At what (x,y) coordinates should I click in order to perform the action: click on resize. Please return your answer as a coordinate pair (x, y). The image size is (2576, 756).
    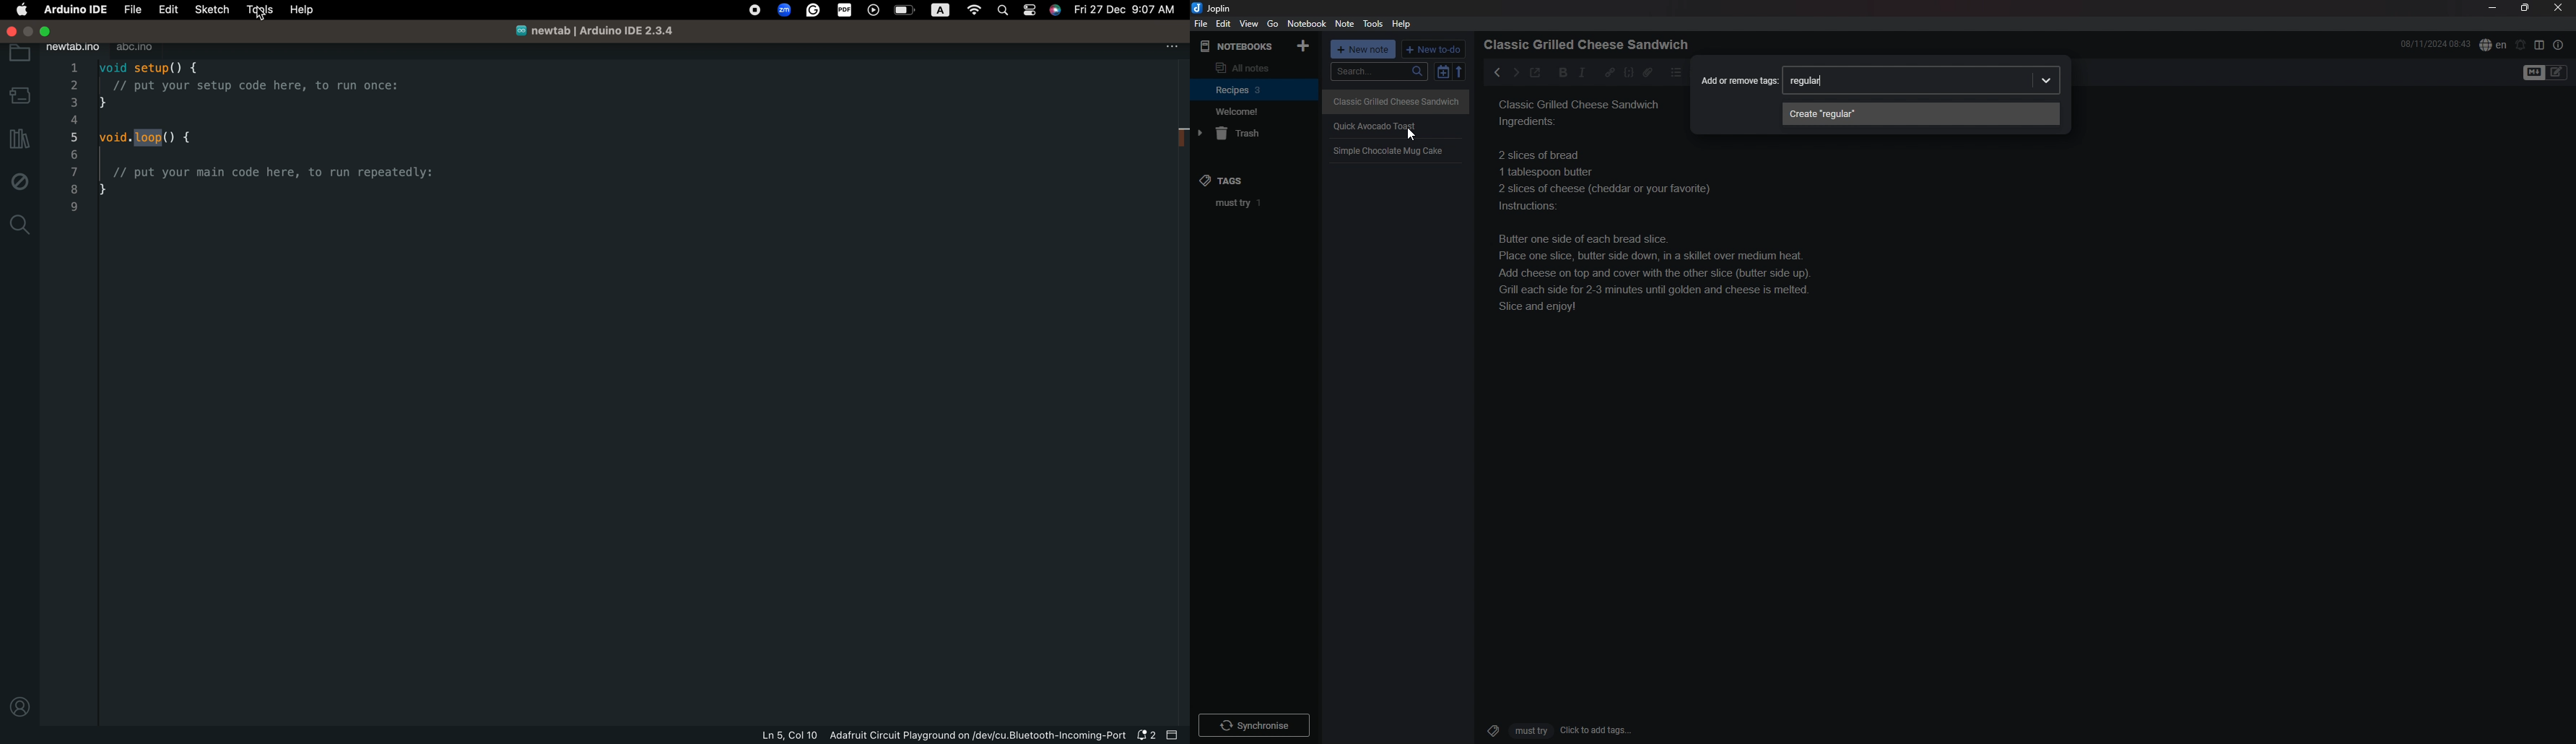
    Looking at the image, I should click on (2525, 8).